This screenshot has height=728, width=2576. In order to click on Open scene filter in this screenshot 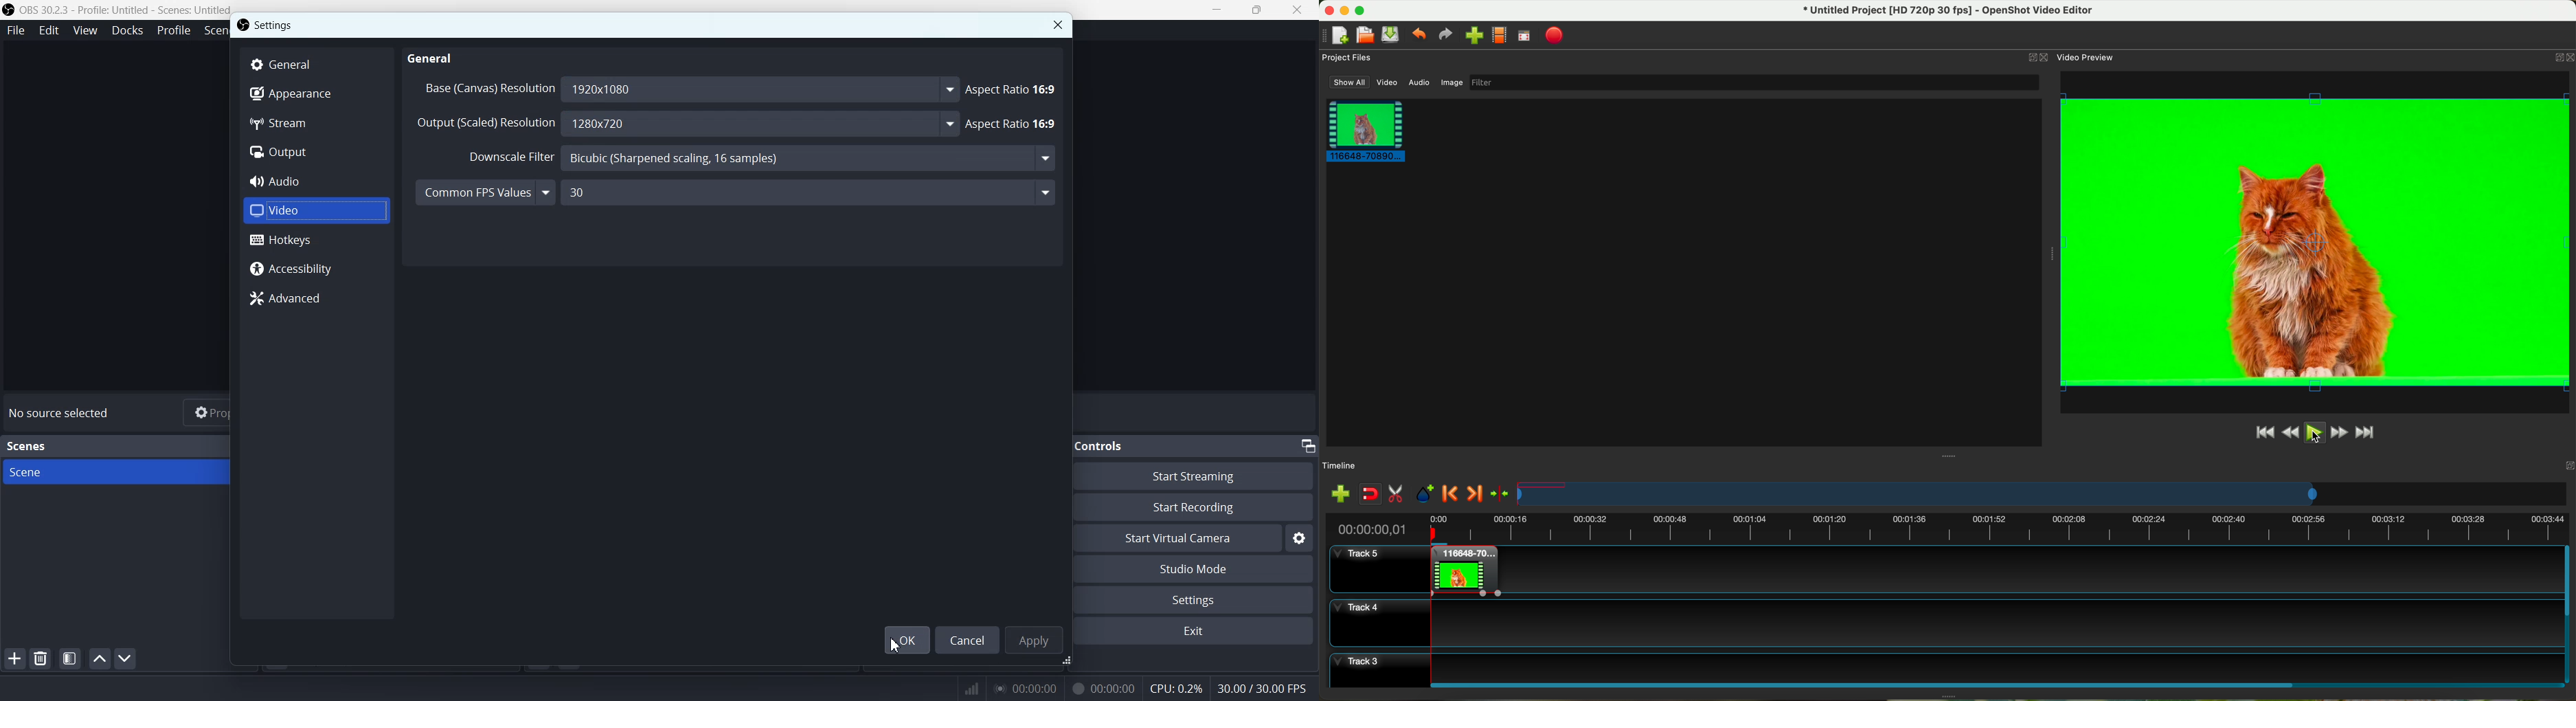, I will do `click(70, 658)`.